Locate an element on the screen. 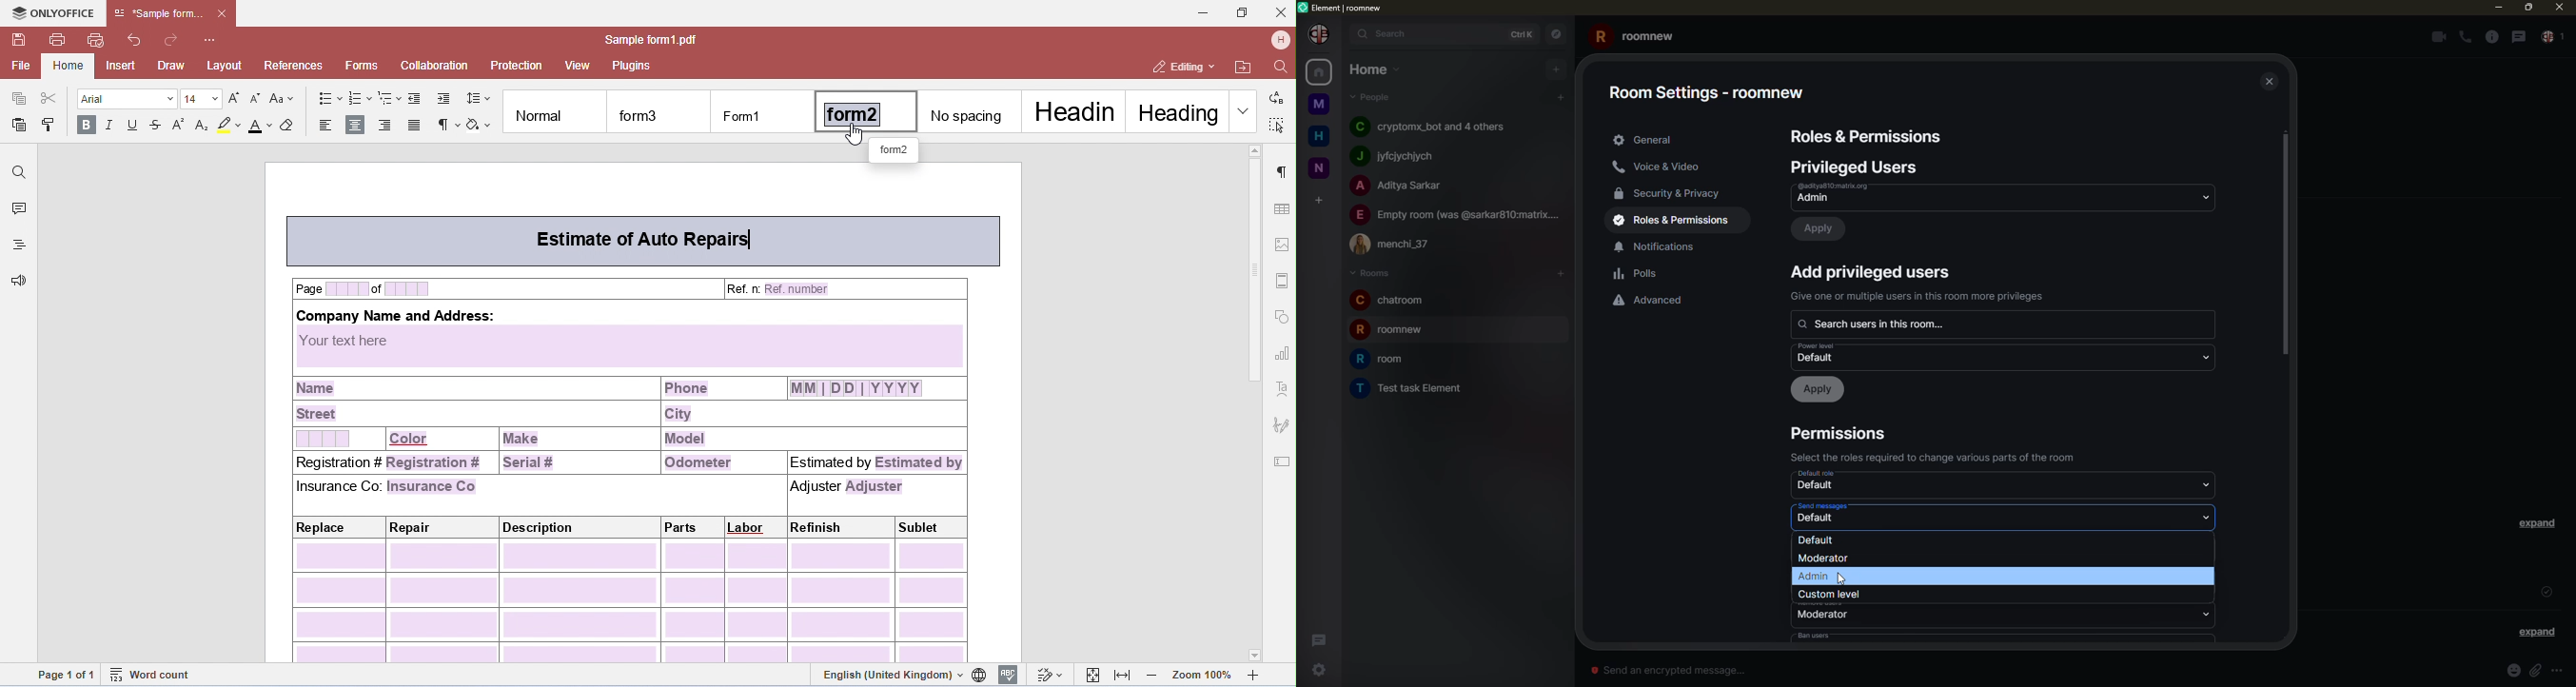 Image resolution: width=2576 pixels, height=700 pixels. apply is located at coordinates (1822, 229).